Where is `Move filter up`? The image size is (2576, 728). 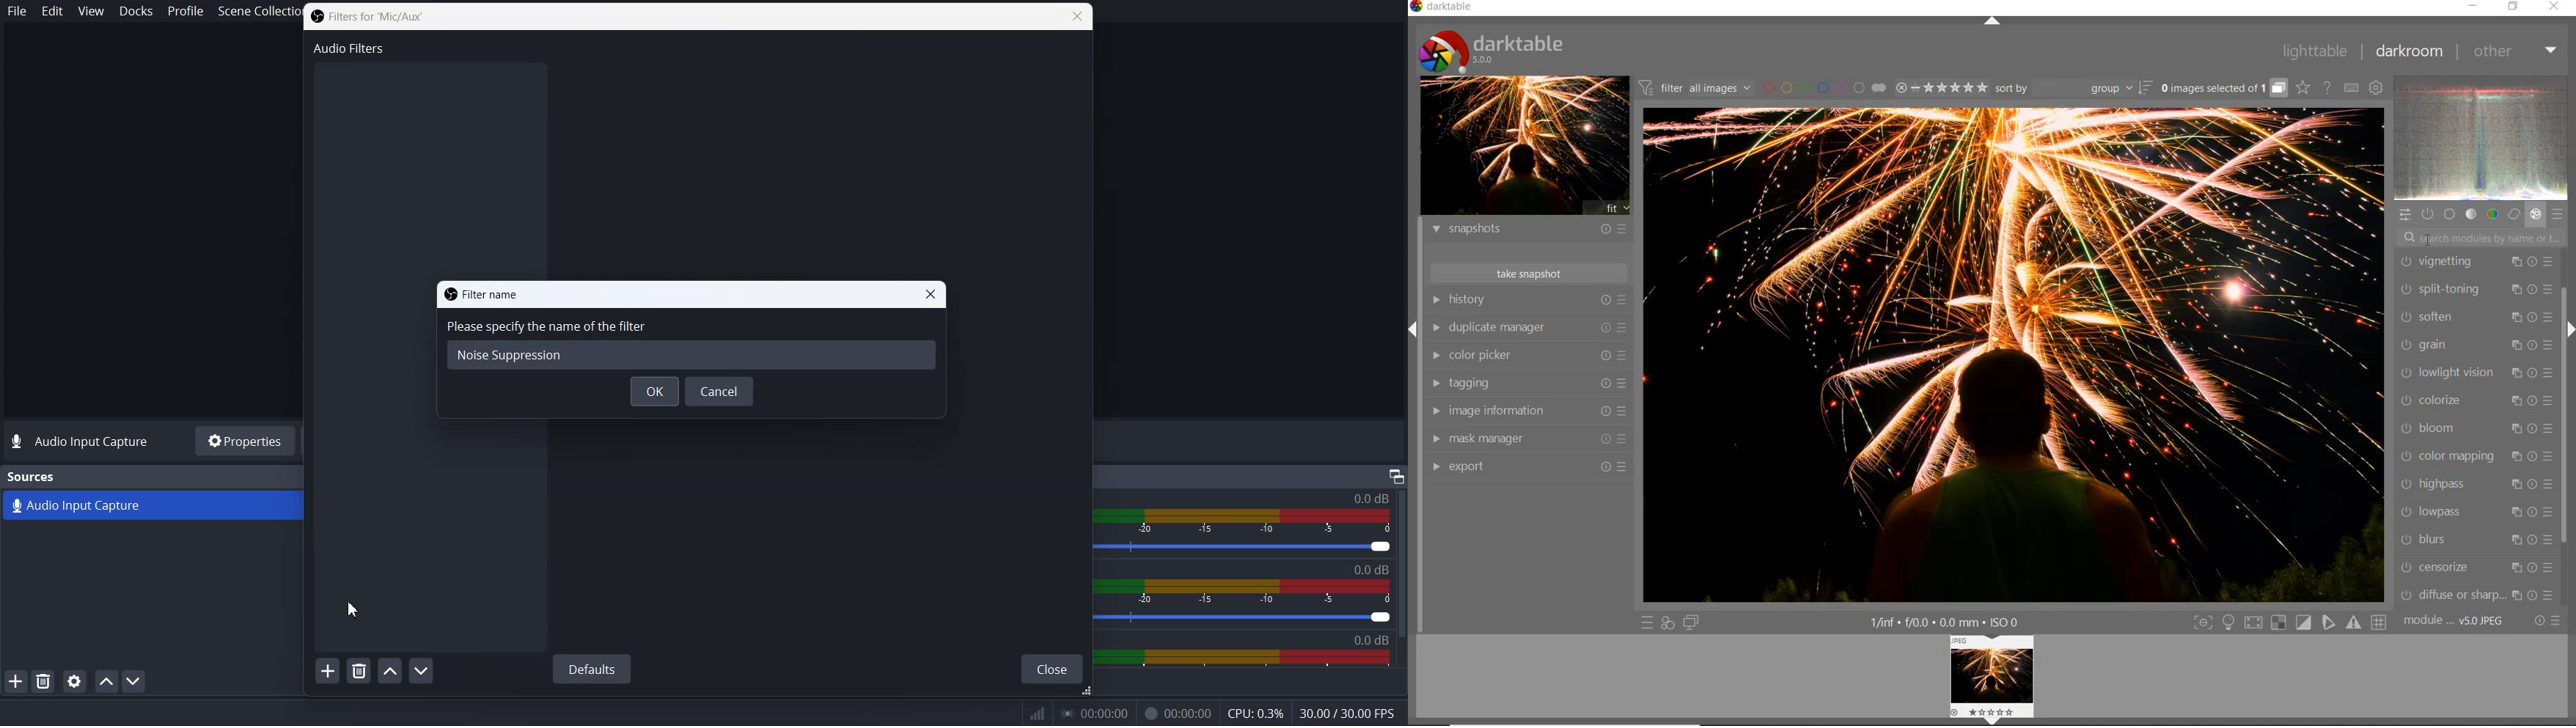 Move filter up is located at coordinates (389, 671).